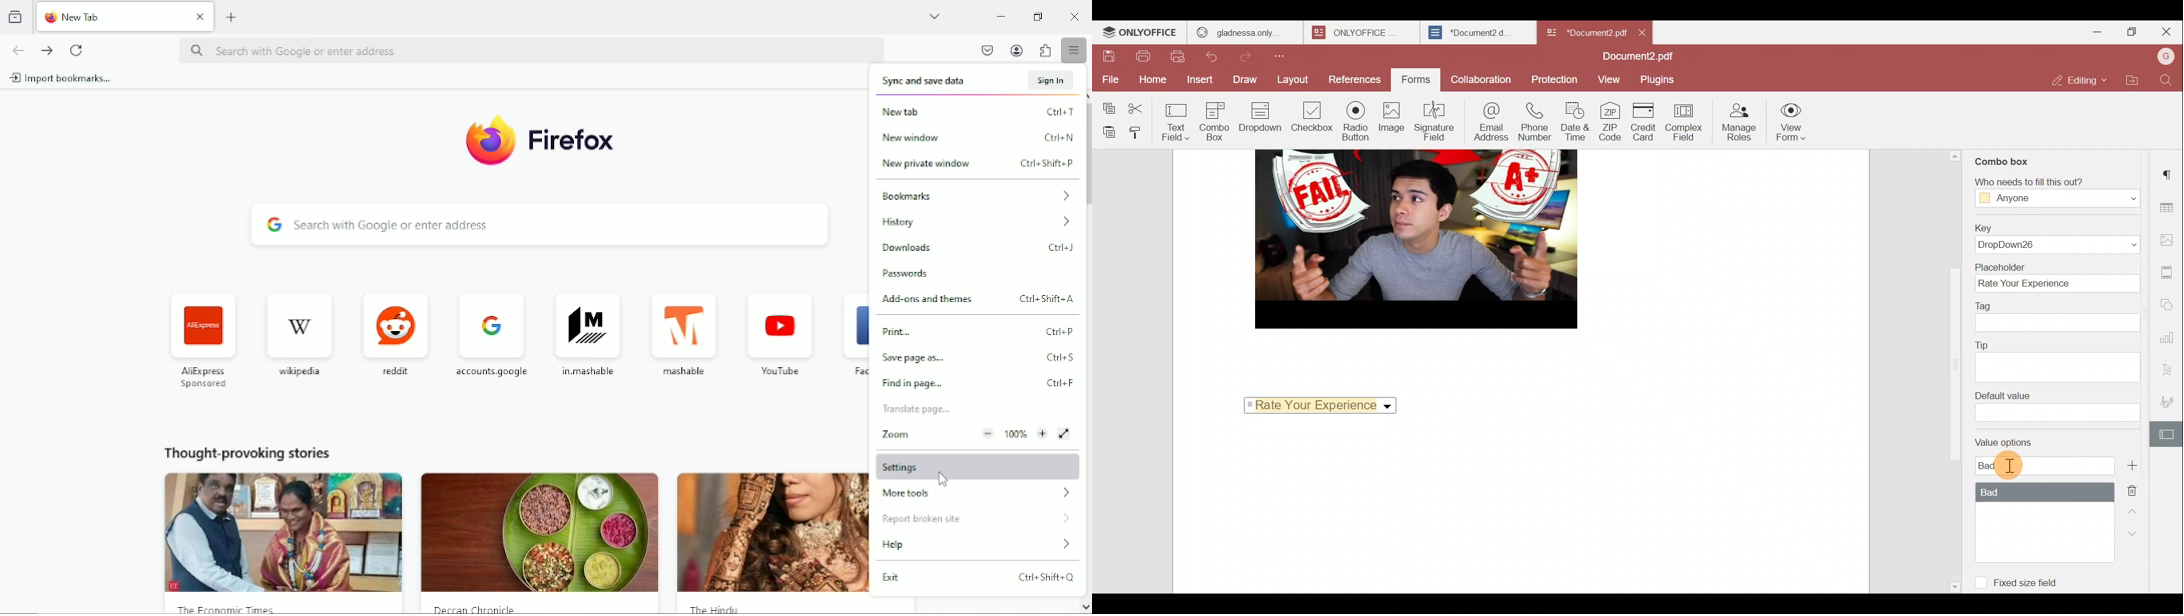  I want to click on Key, so click(2057, 237).